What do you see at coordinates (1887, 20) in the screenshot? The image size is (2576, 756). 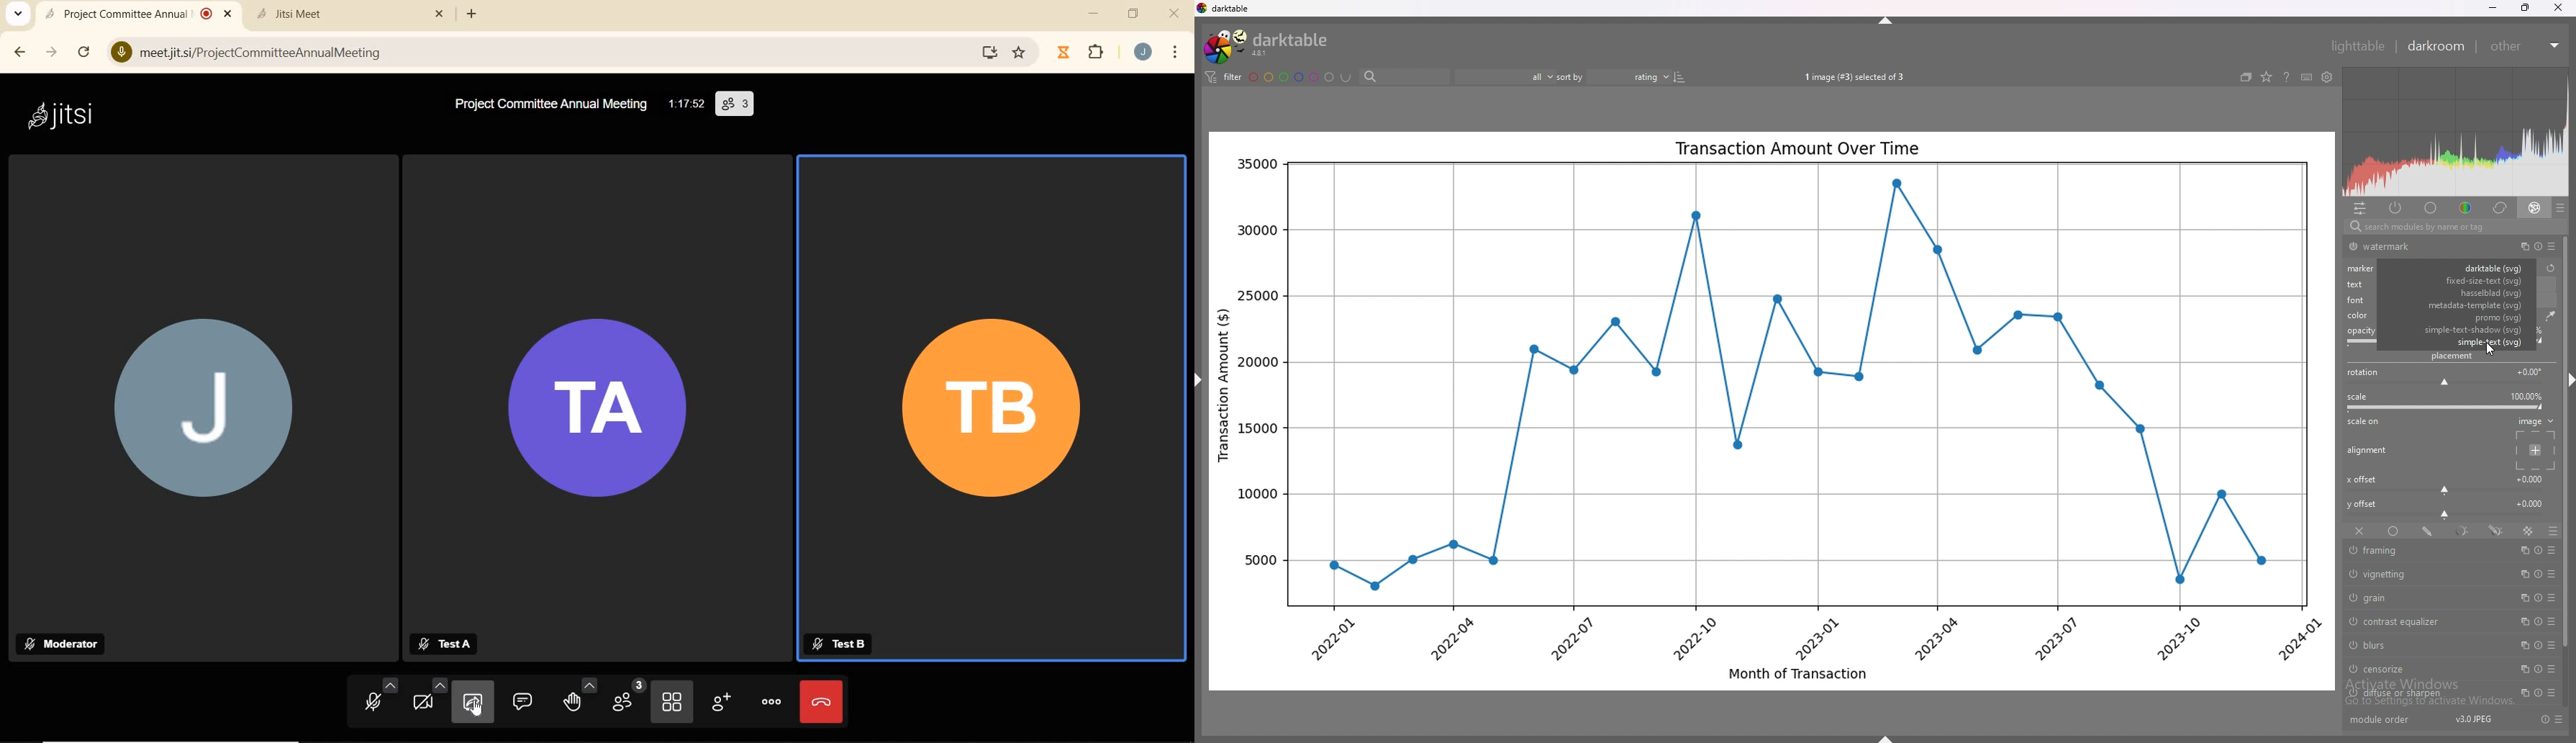 I see `hide` at bounding box center [1887, 20].